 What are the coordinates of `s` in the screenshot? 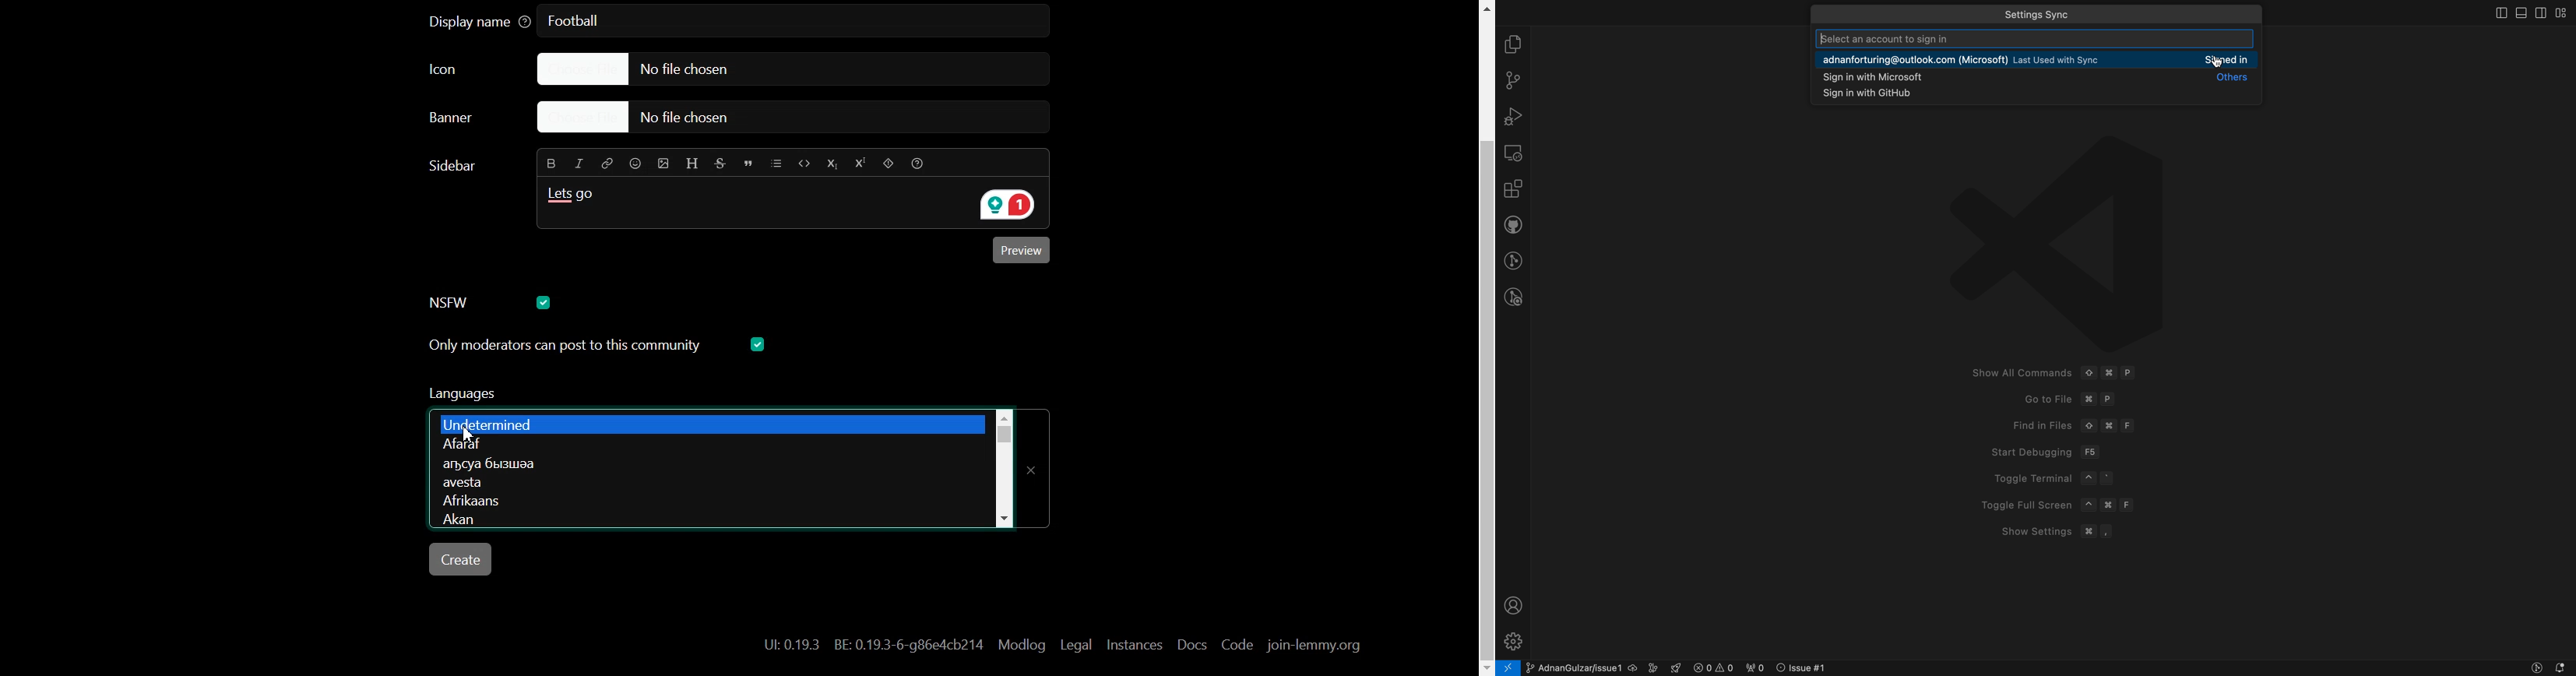 It's located at (2044, 76).